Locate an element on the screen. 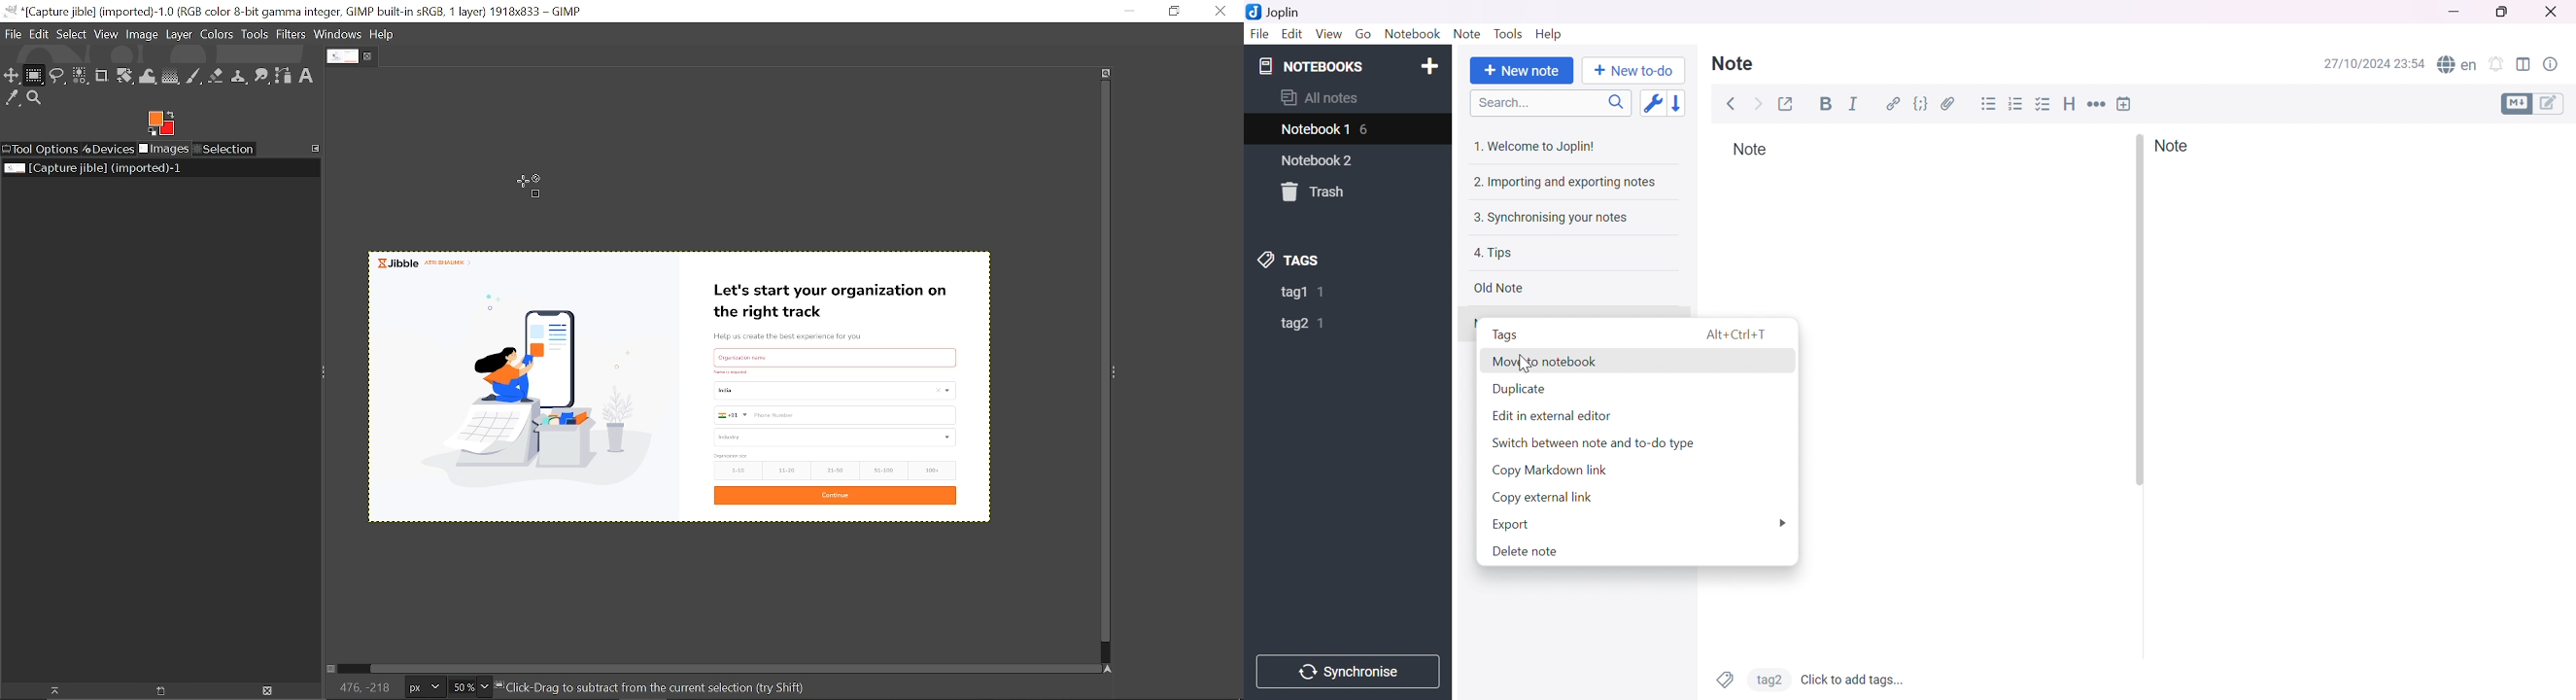 Image resolution: width=2576 pixels, height=700 pixels. Tags is located at coordinates (1725, 679).